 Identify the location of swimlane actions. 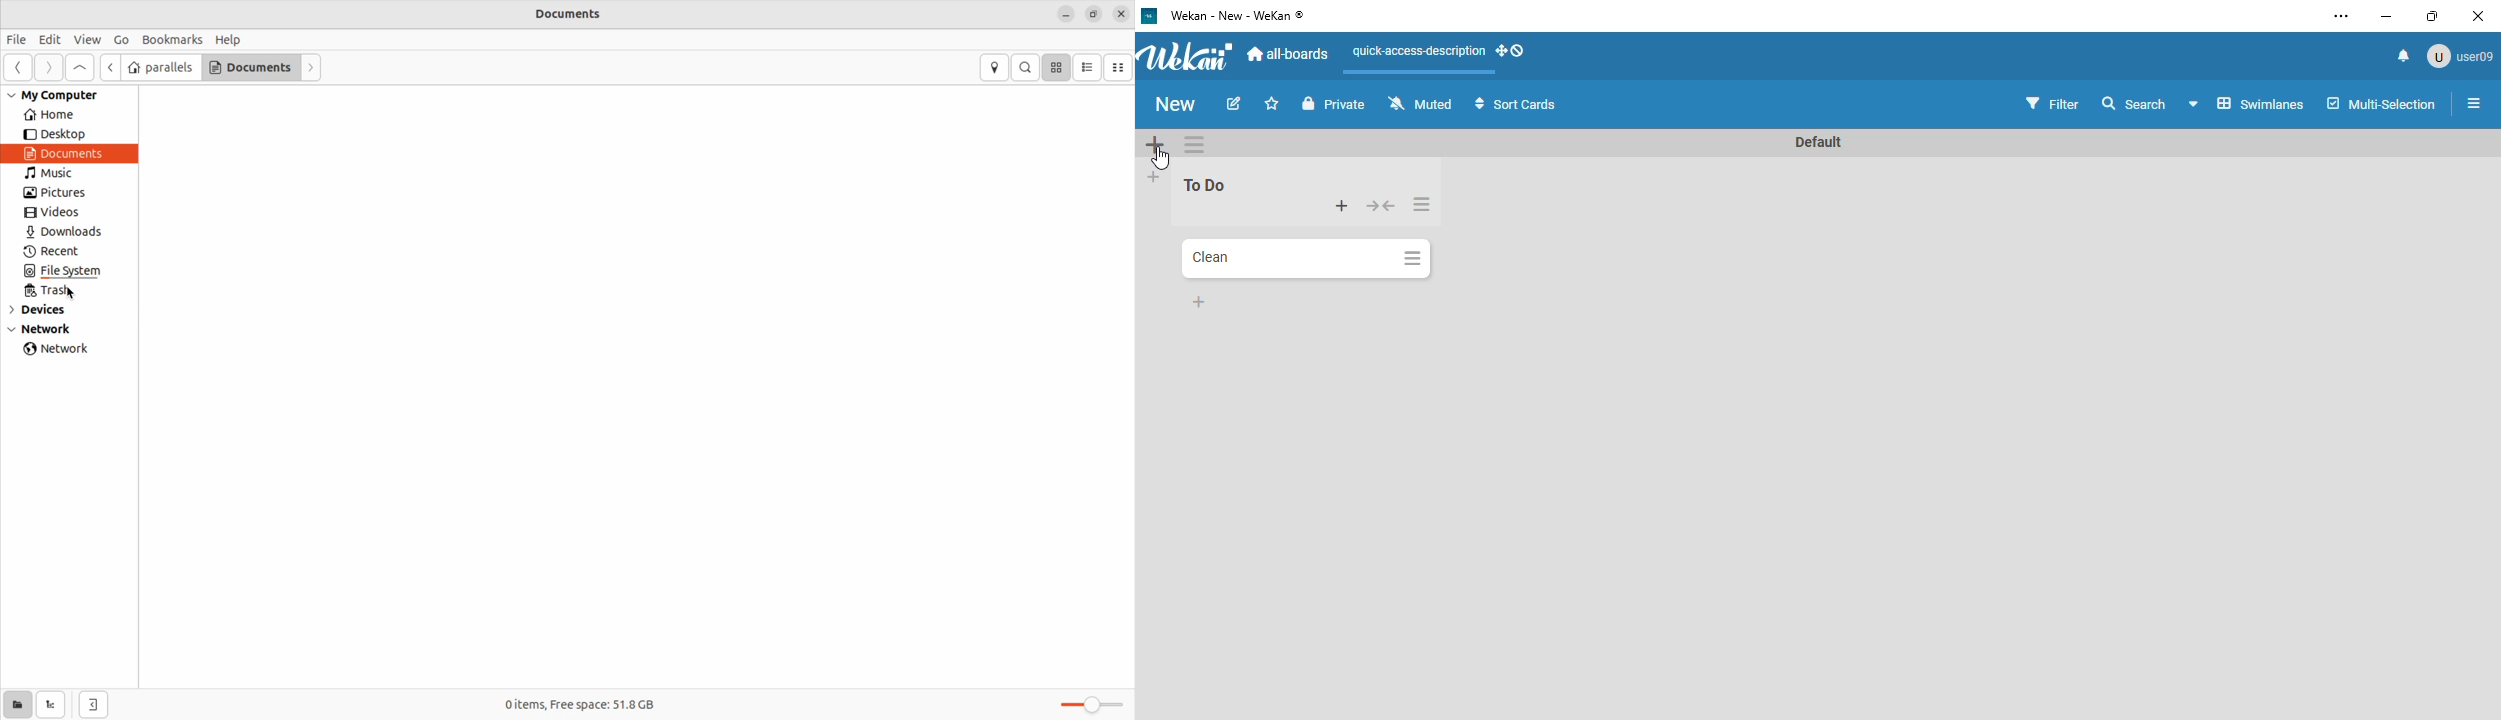
(1195, 145).